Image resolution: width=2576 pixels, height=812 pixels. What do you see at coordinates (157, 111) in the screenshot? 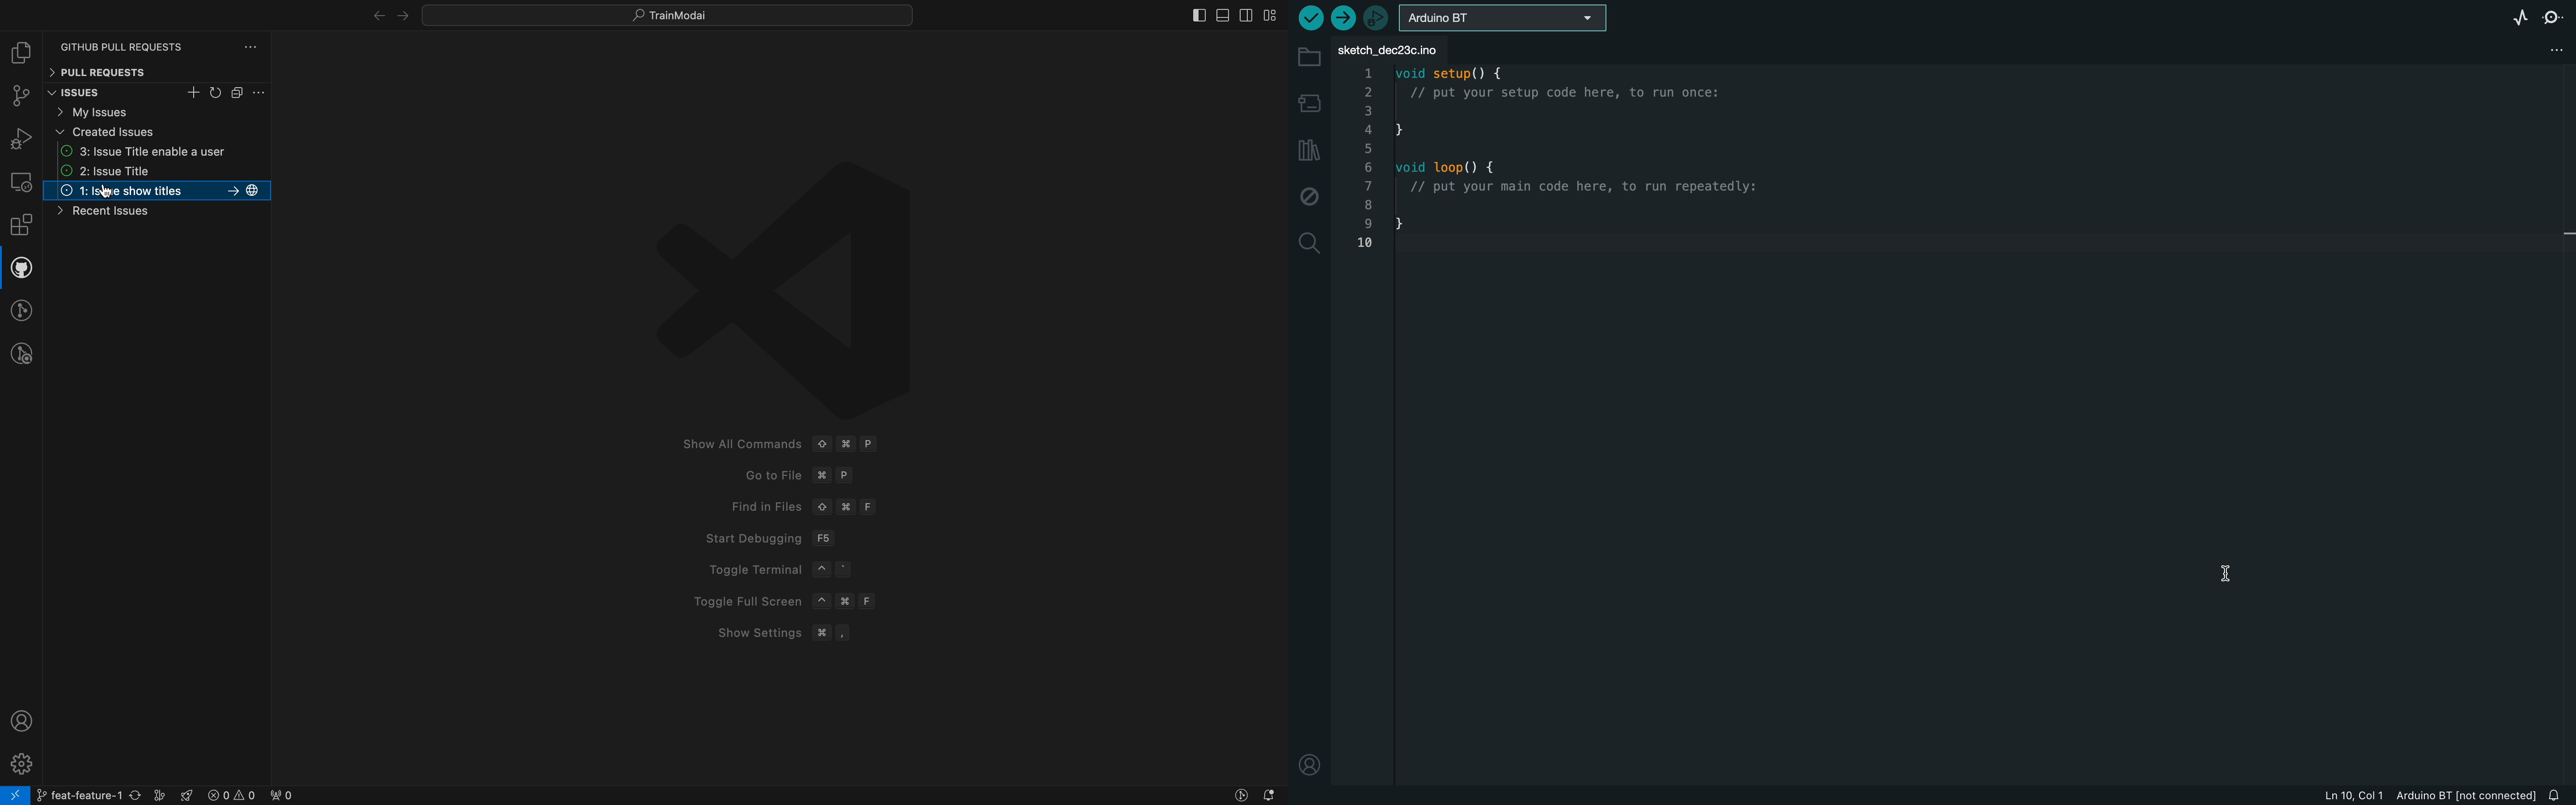
I see `my issues` at bounding box center [157, 111].